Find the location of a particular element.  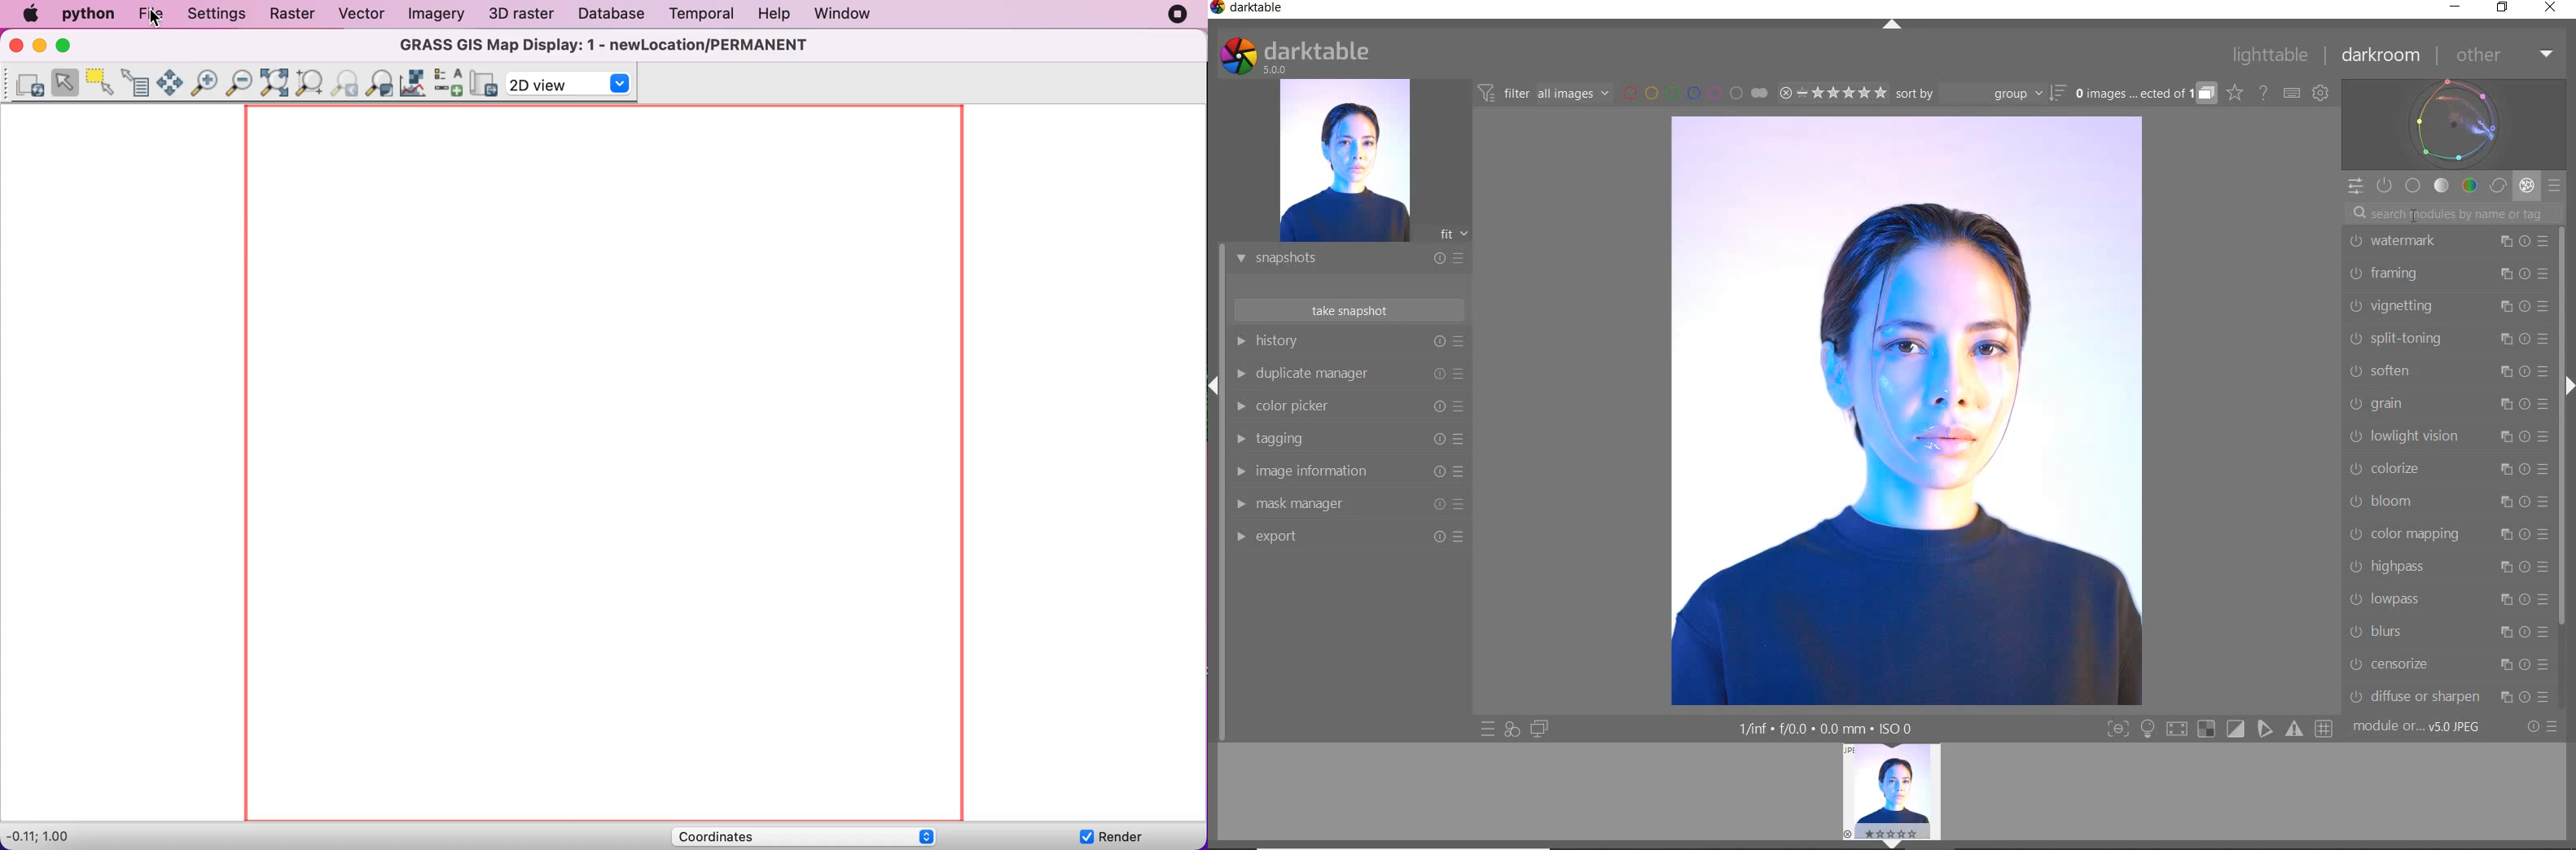

SHOW ONLY ACTIVE MODULES is located at coordinates (2385, 186).